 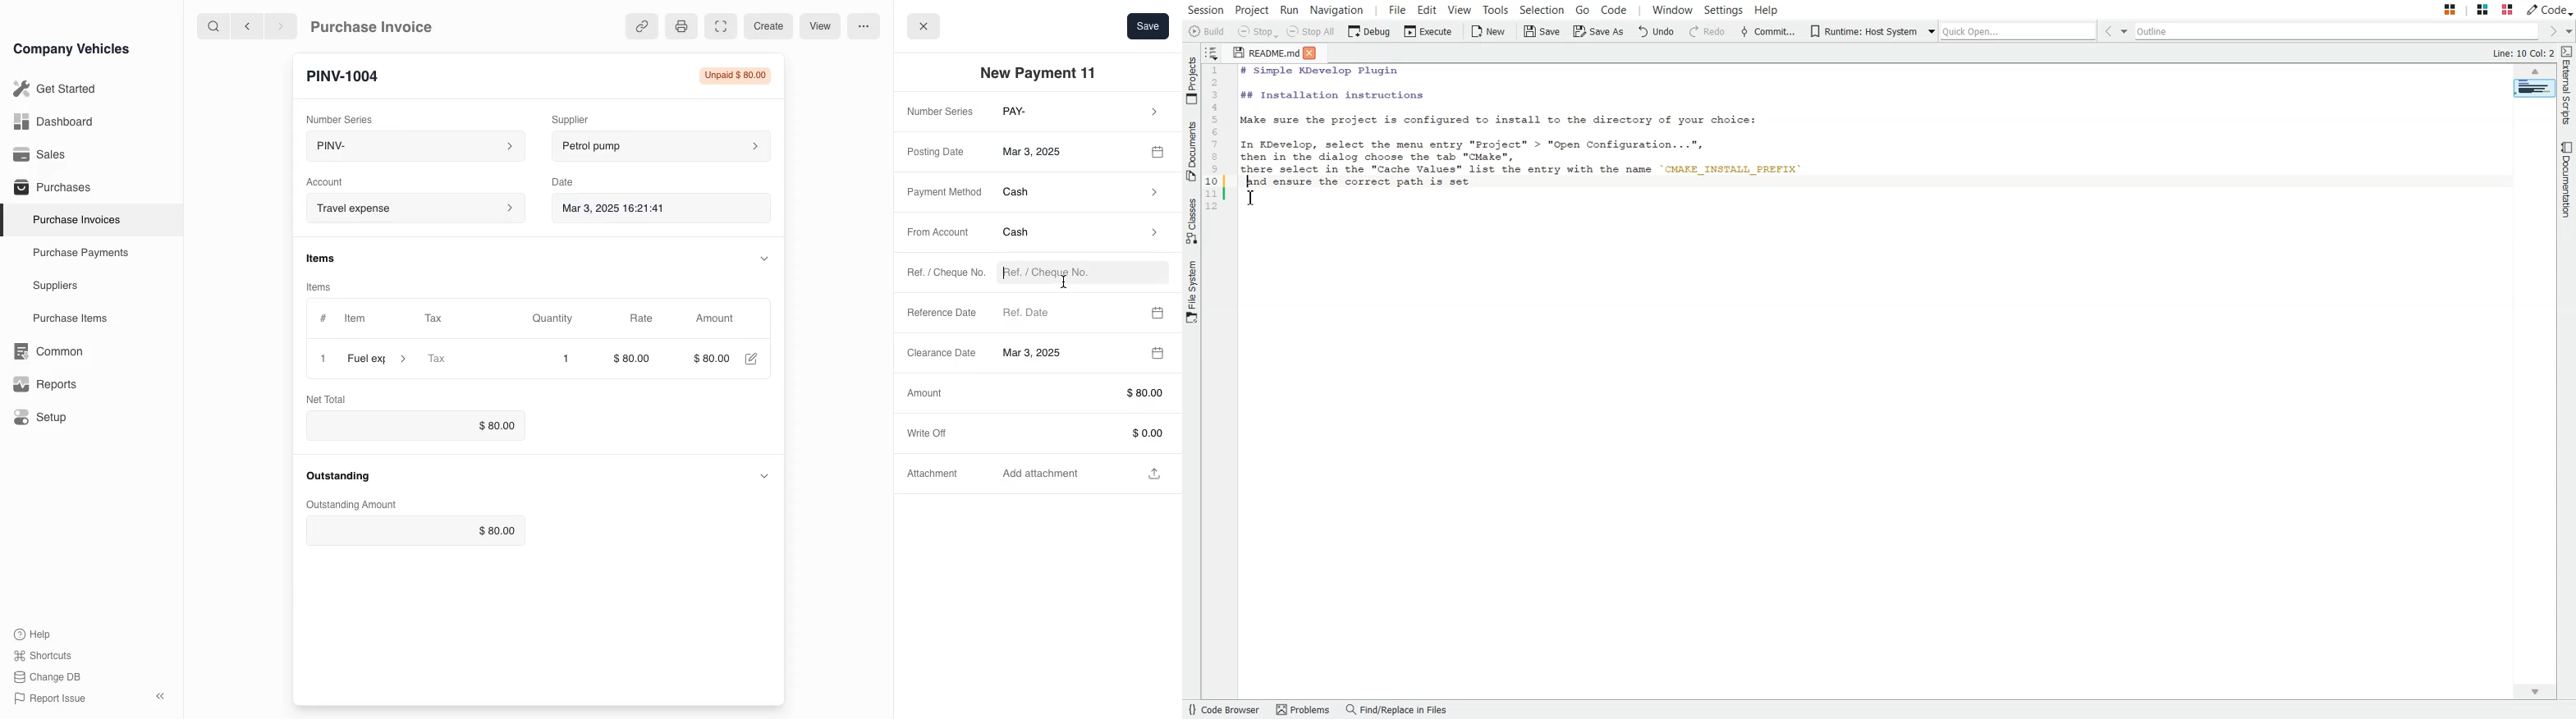 What do you see at coordinates (1080, 393) in the screenshot?
I see `$ 80.00` at bounding box center [1080, 393].